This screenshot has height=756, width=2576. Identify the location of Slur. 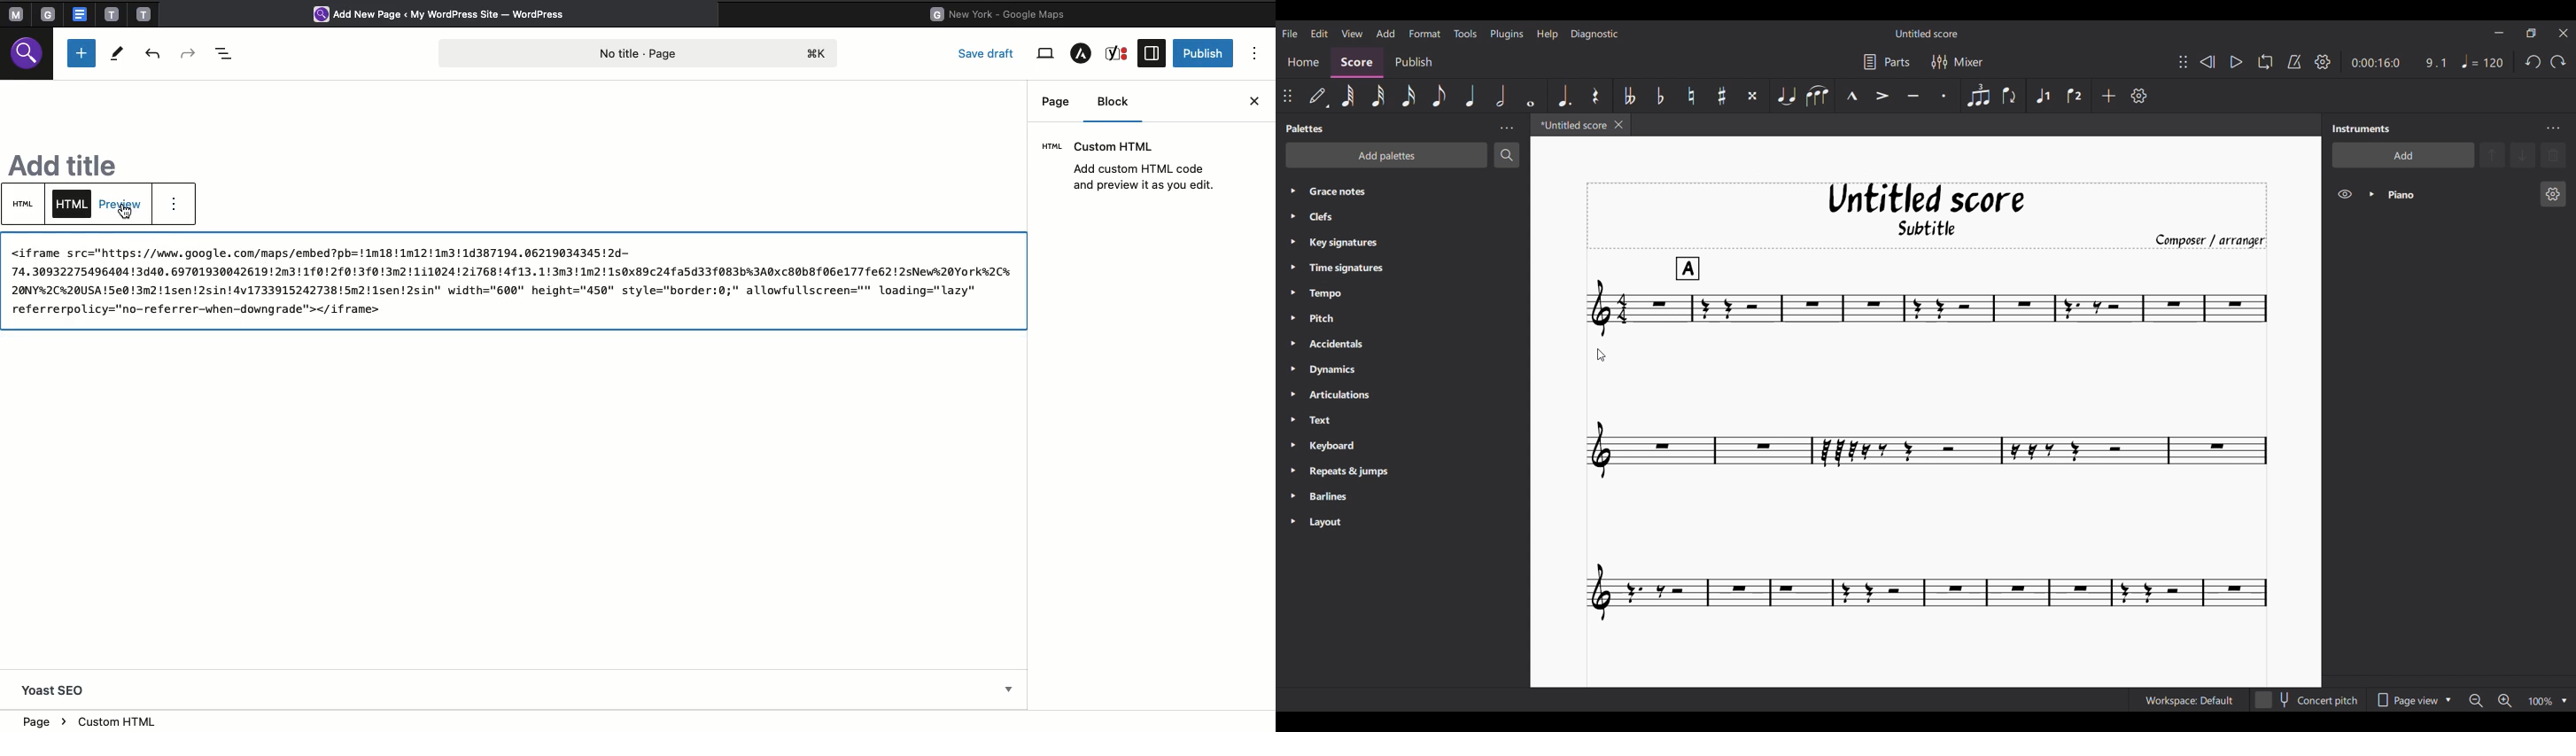
(1817, 96).